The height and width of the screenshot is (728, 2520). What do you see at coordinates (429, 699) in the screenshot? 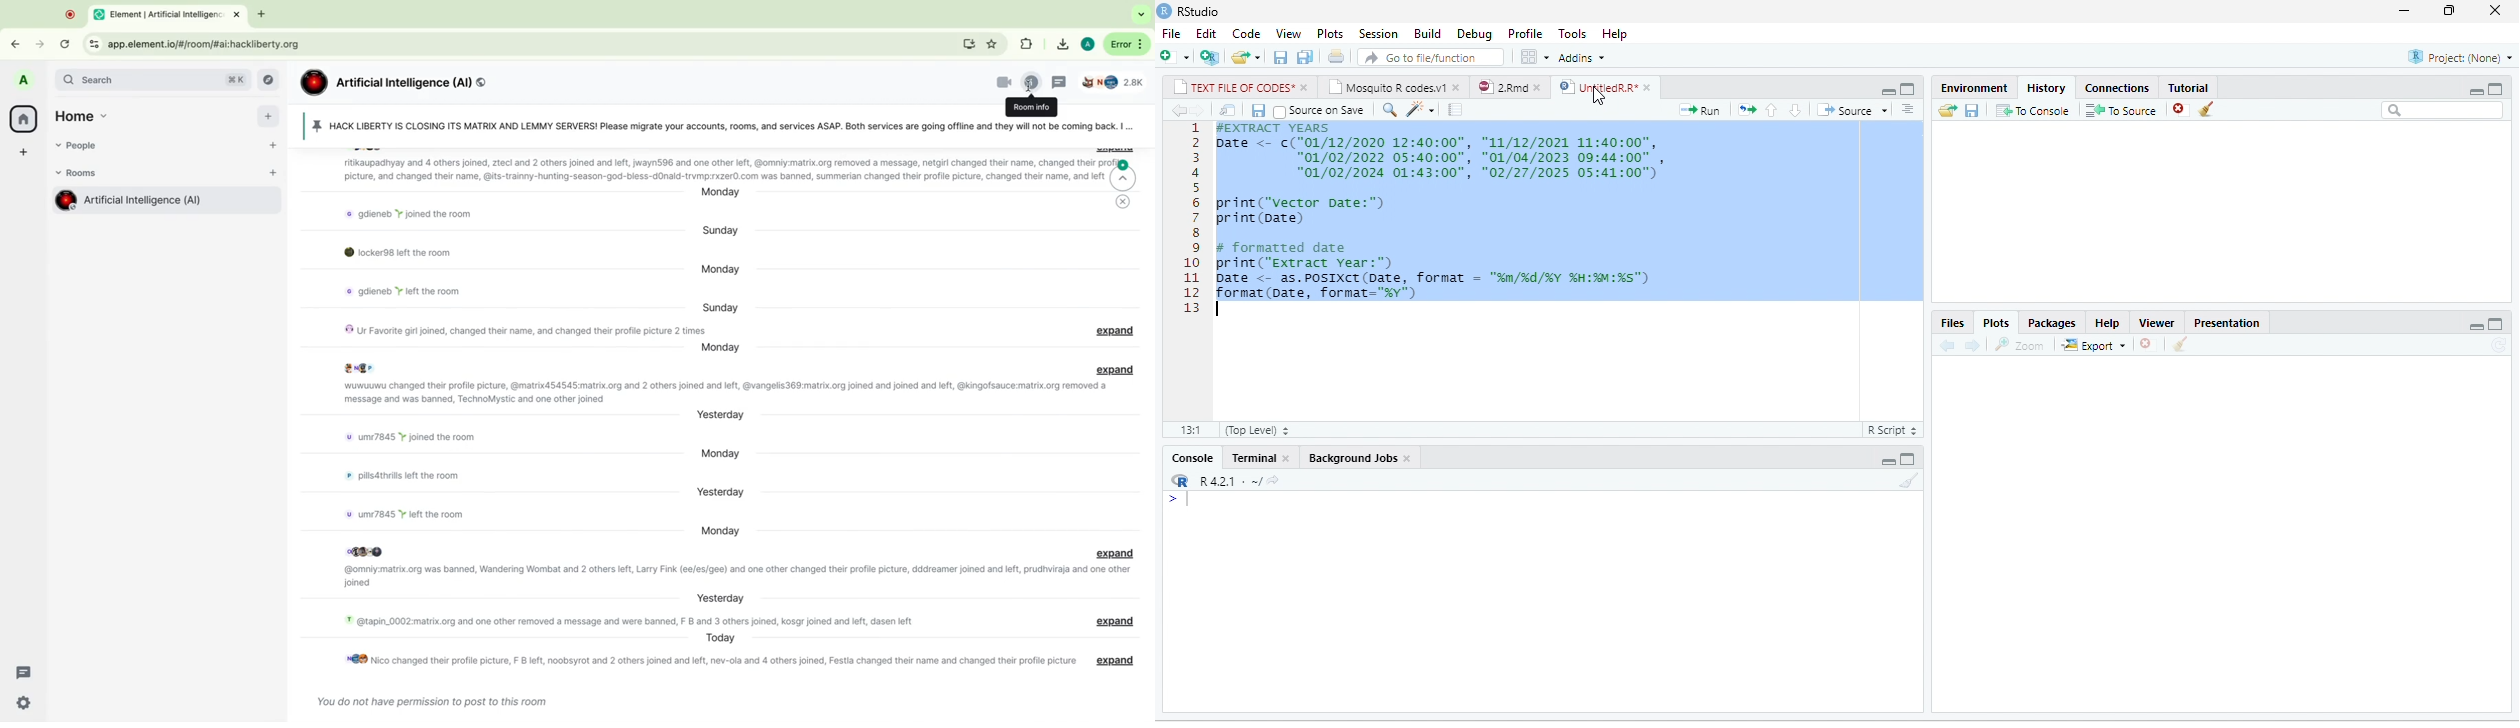
I see `message` at bounding box center [429, 699].